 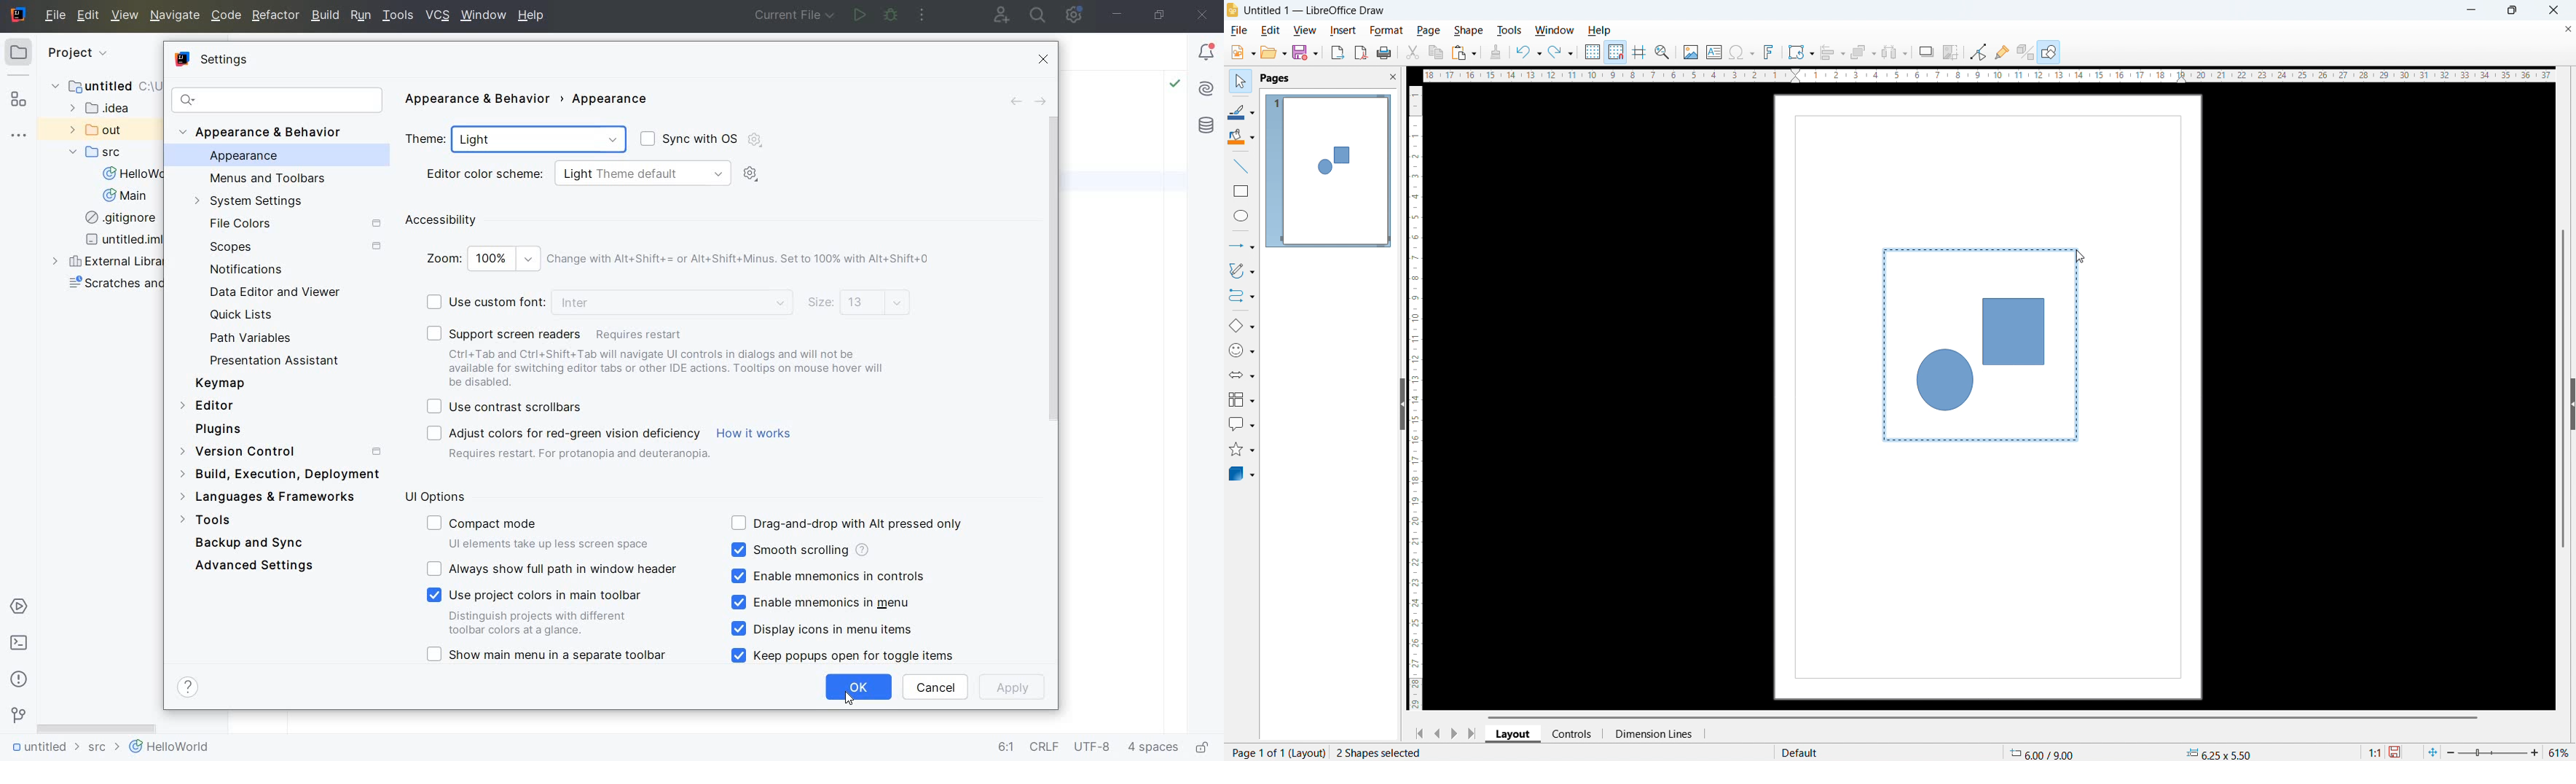 I want to click on lines & arrows, so click(x=1244, y=246).